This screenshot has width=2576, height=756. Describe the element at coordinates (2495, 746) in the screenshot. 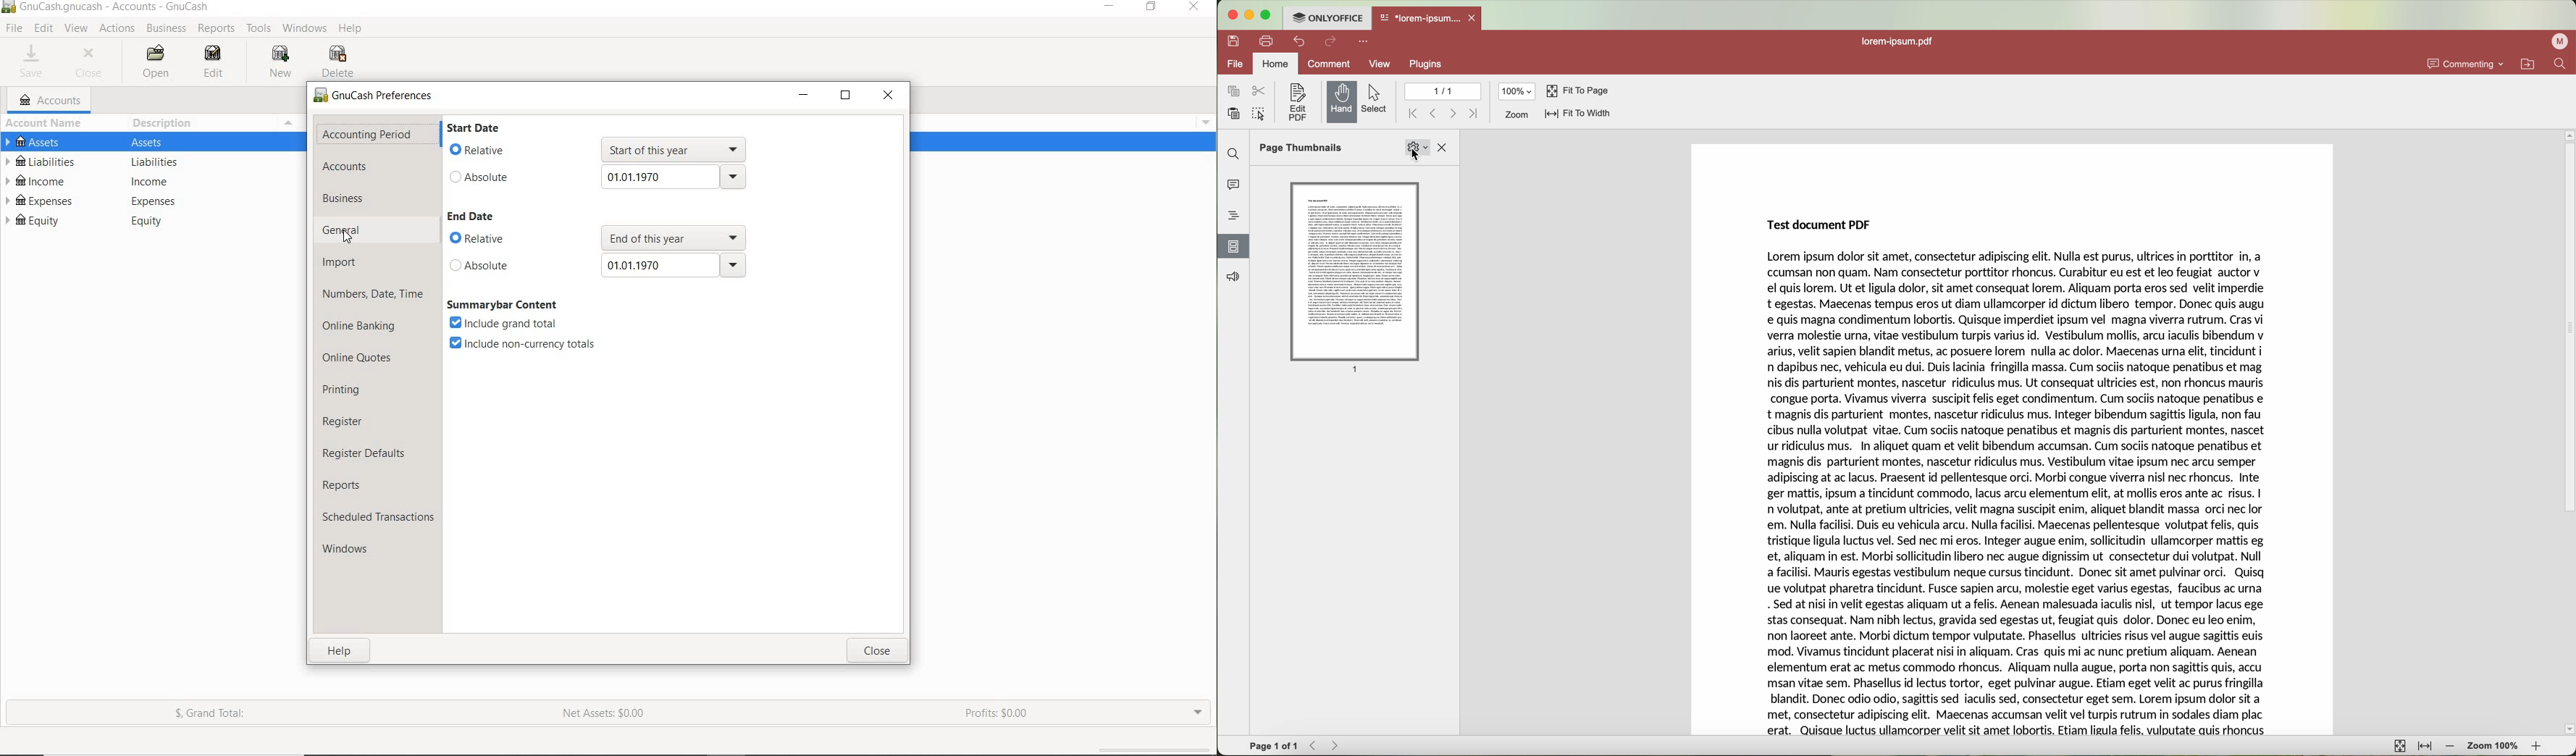

I see `zoom 100%` at that location.